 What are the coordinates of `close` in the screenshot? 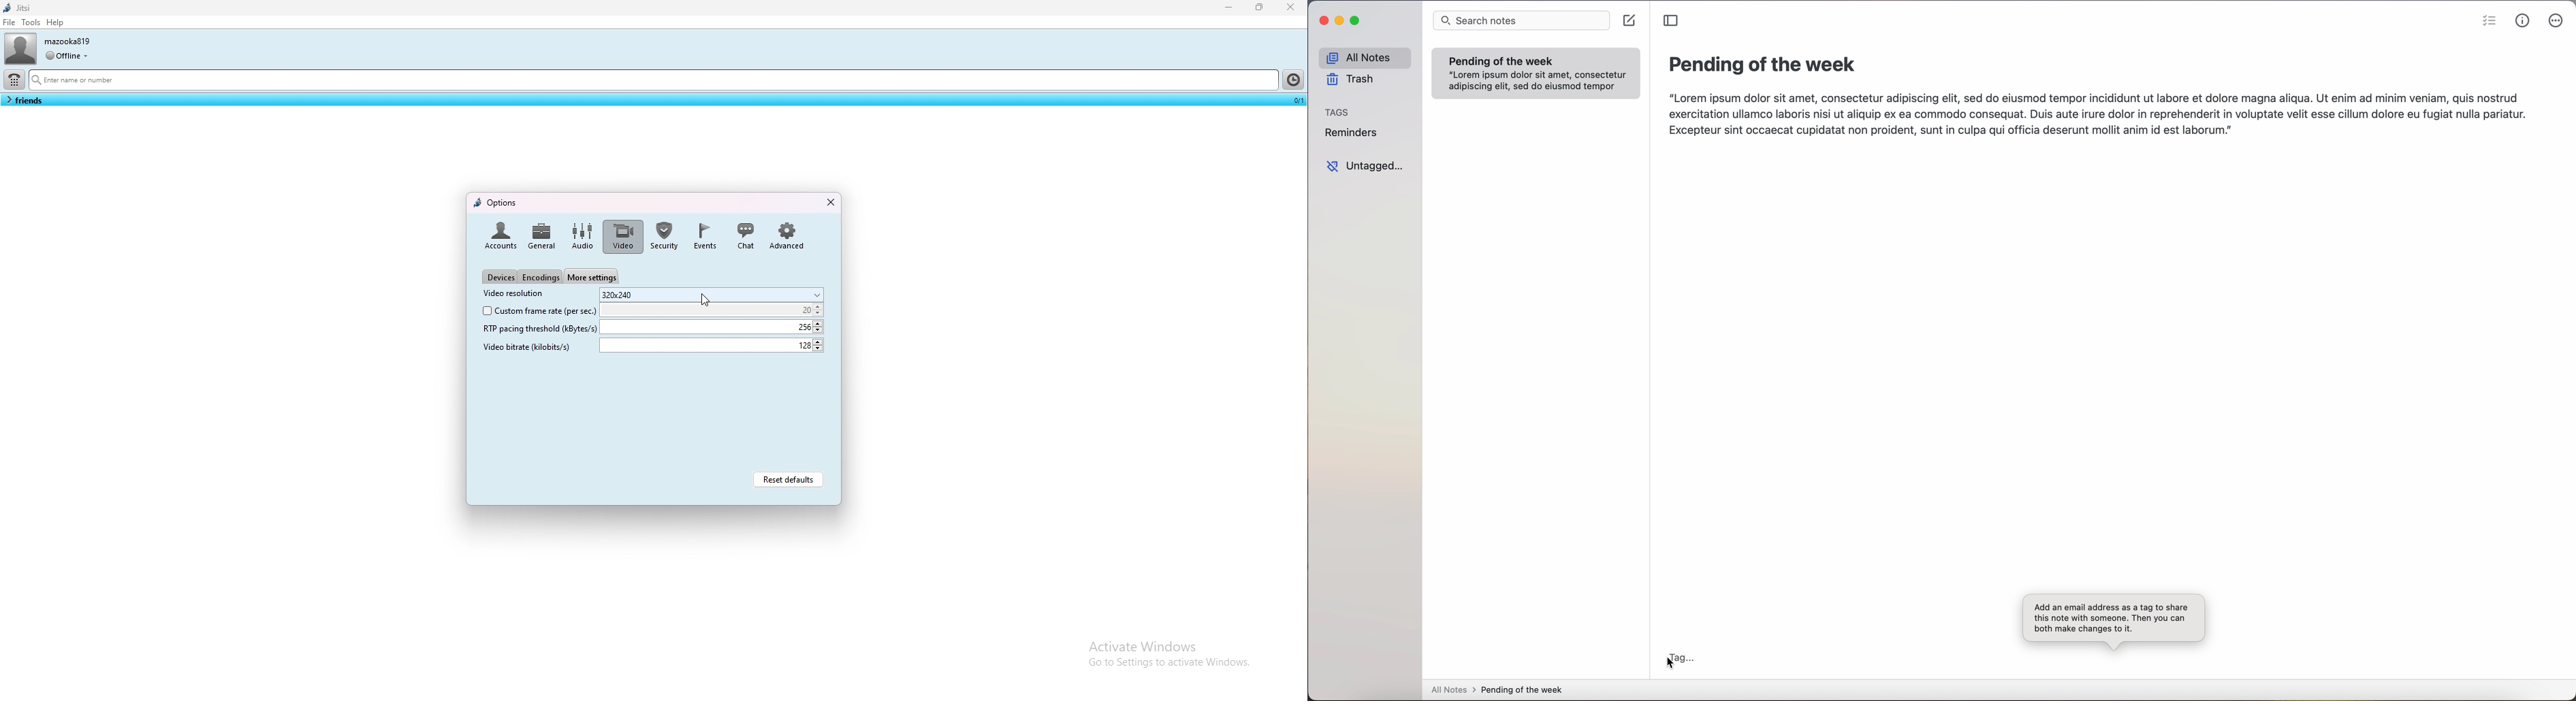 It's located at (1290, 7).